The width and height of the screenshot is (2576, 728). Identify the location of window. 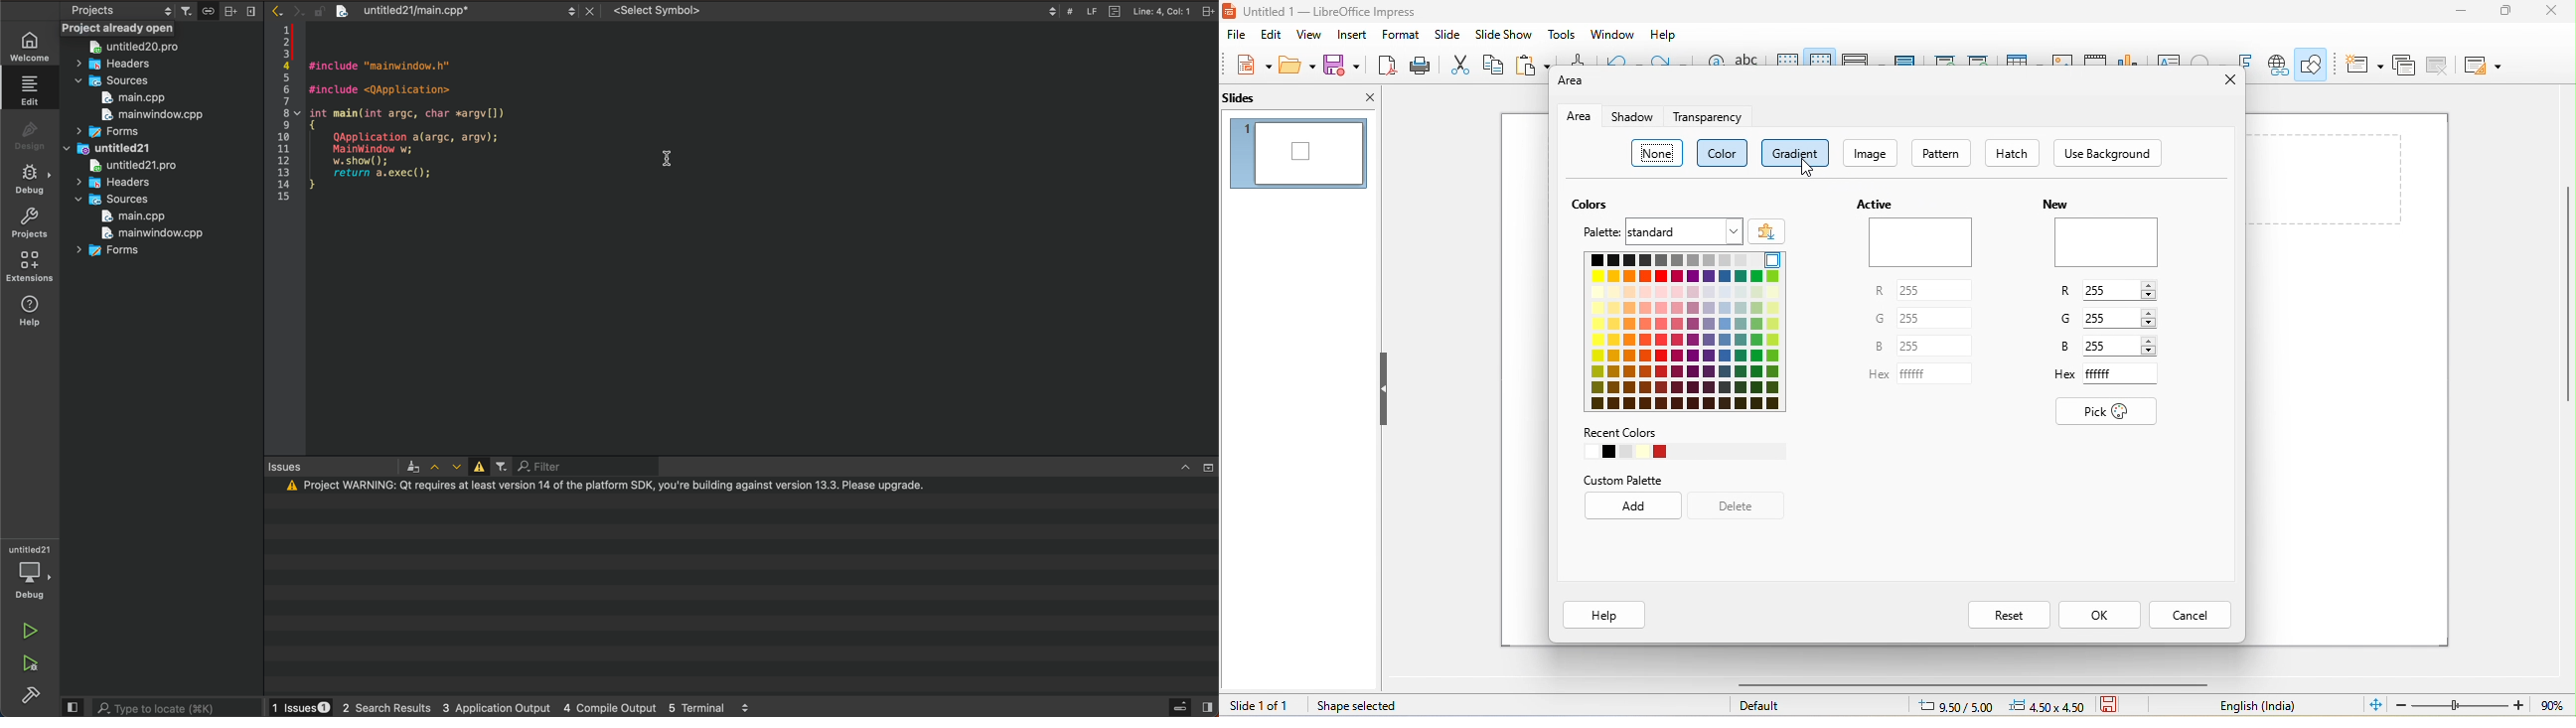
(1613, 35).